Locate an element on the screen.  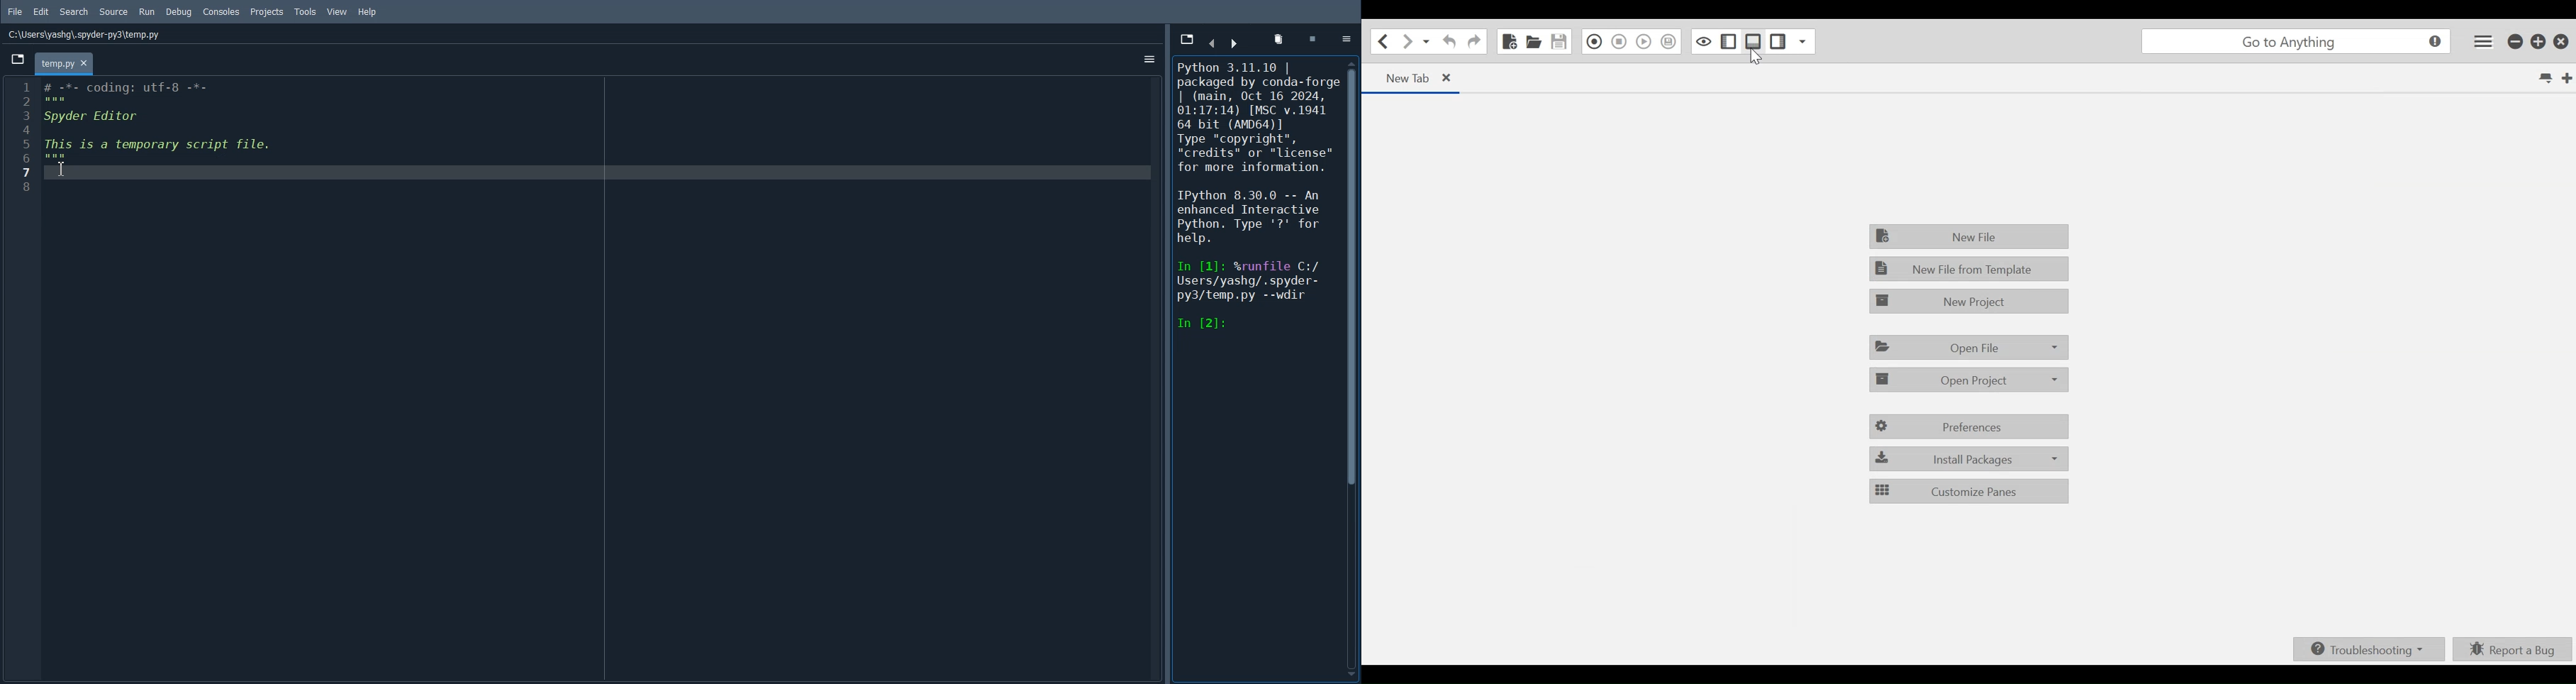
View is located at coordinates (338, 11).